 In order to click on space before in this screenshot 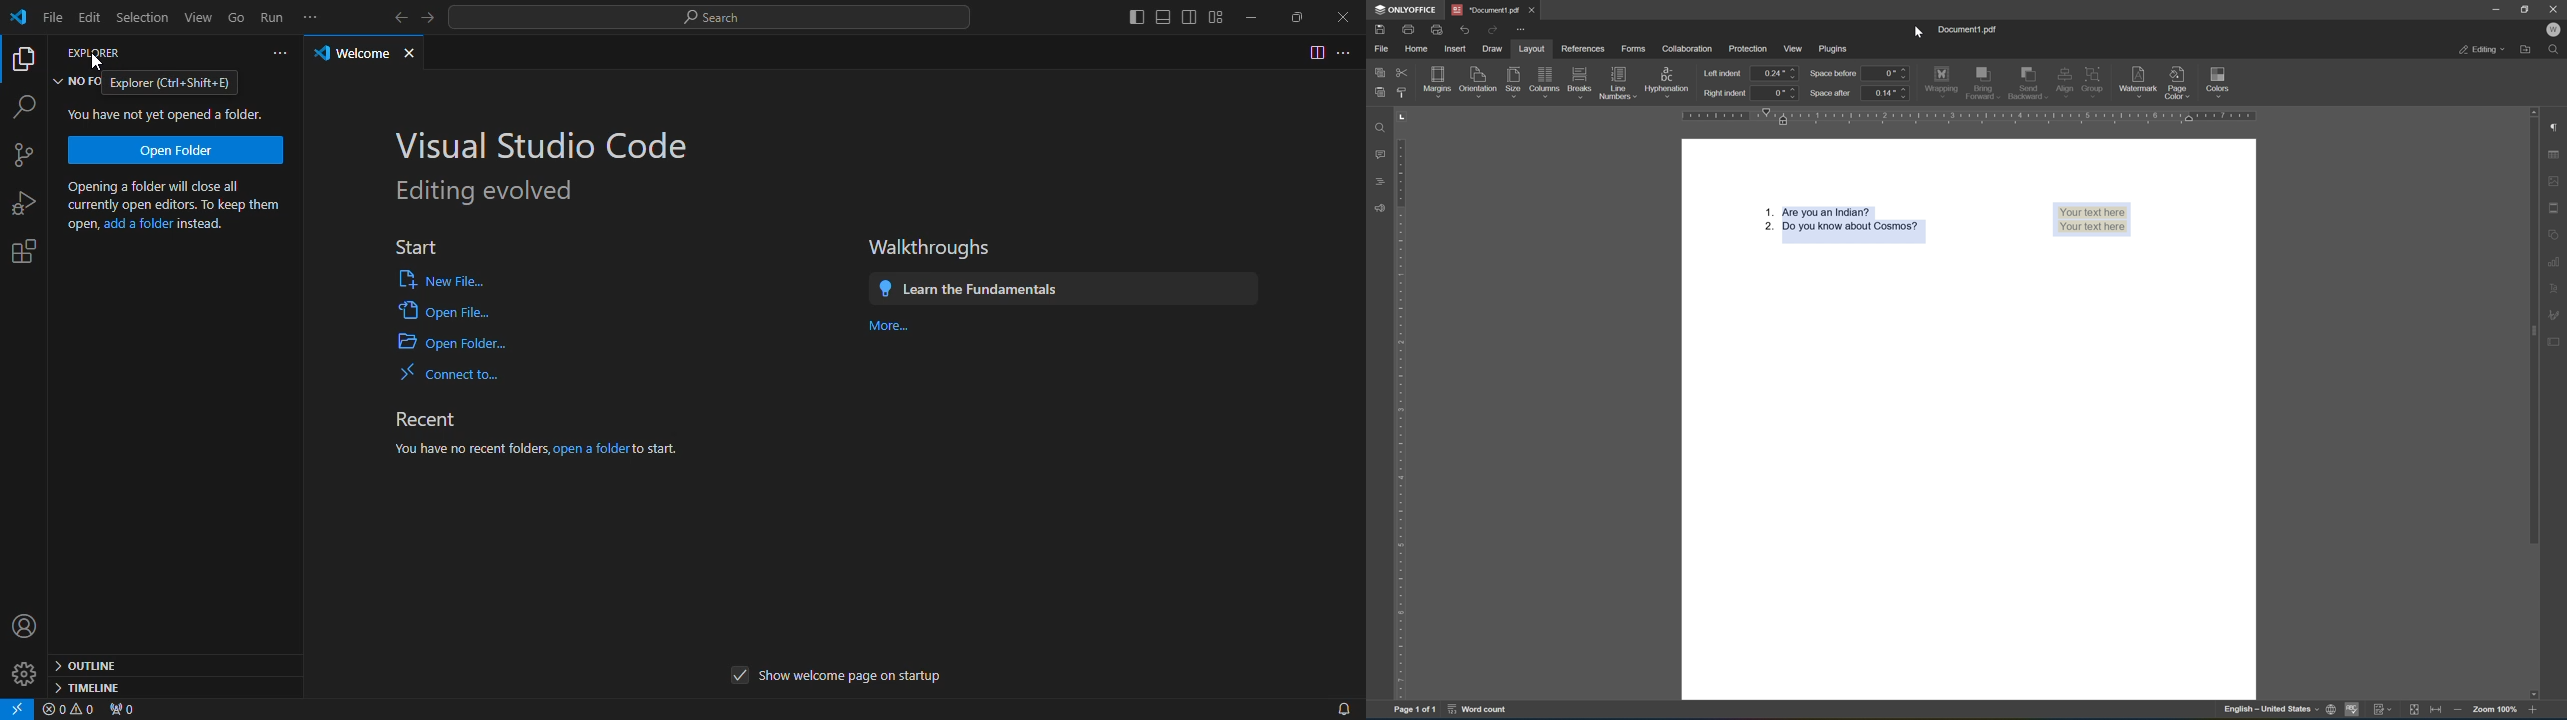, I will do `click(1834, 74)`.